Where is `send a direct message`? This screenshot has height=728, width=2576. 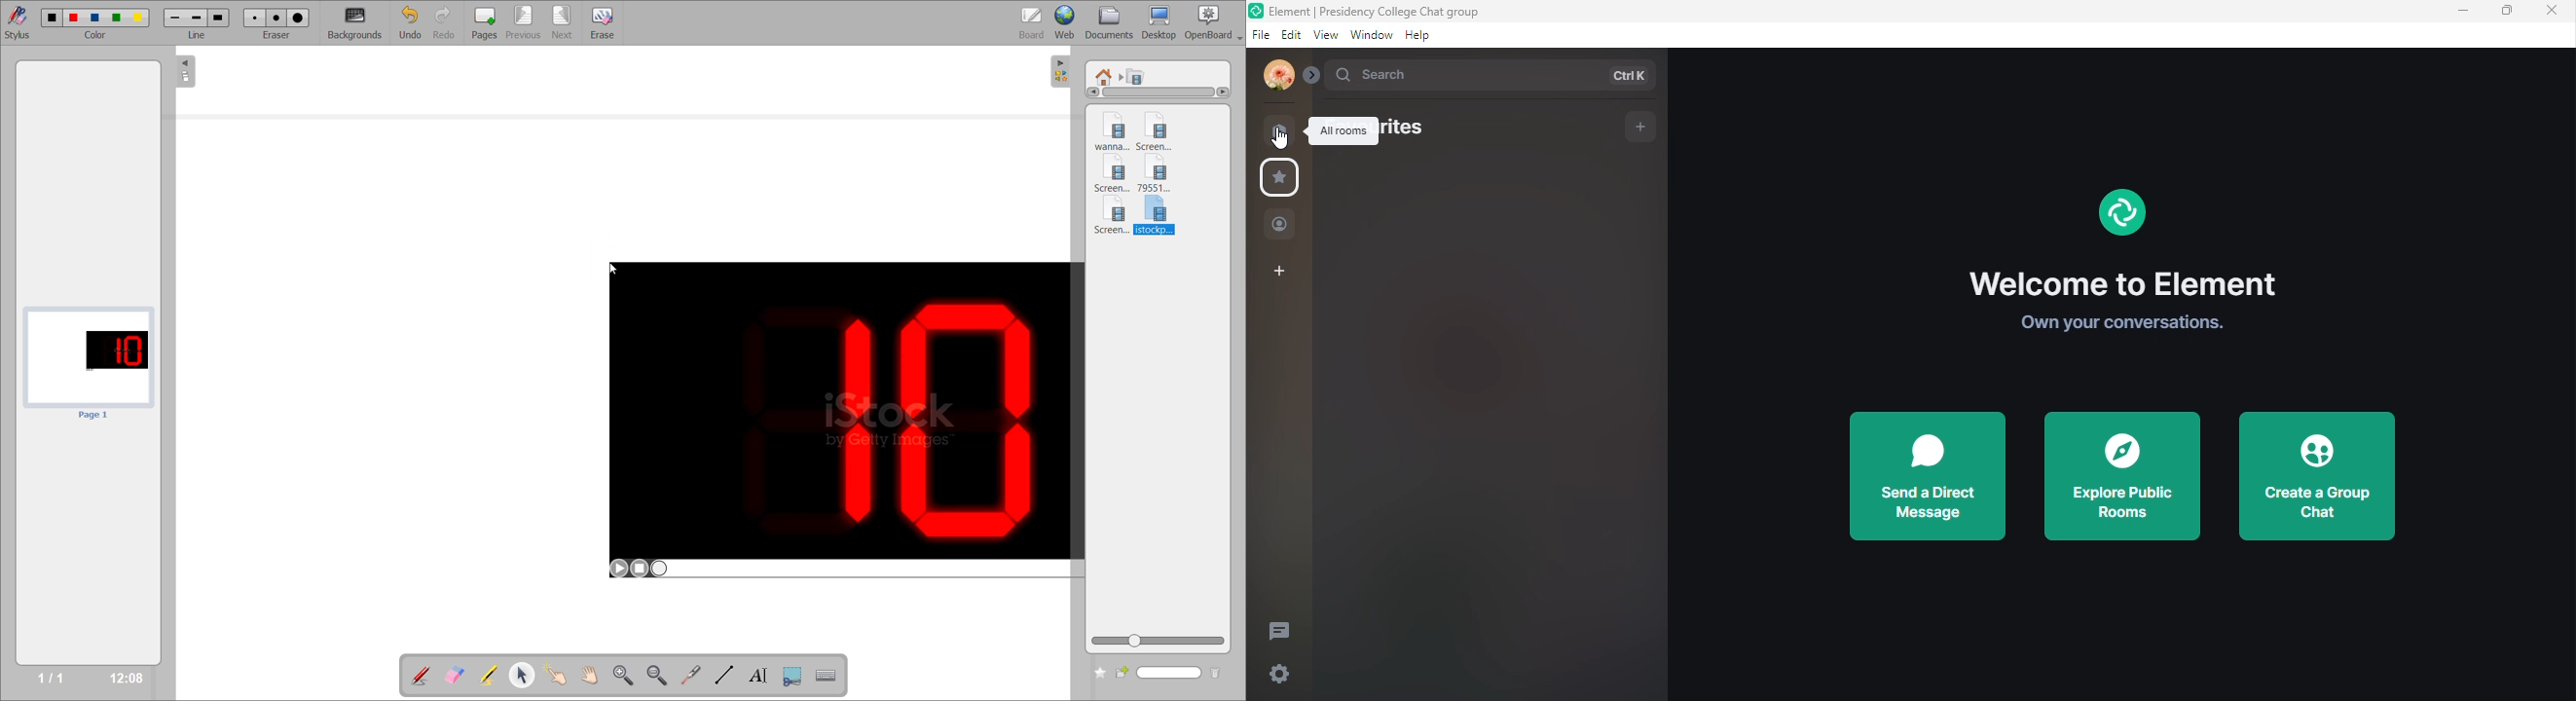
send a direct message is located at coordinates (1929, 474).